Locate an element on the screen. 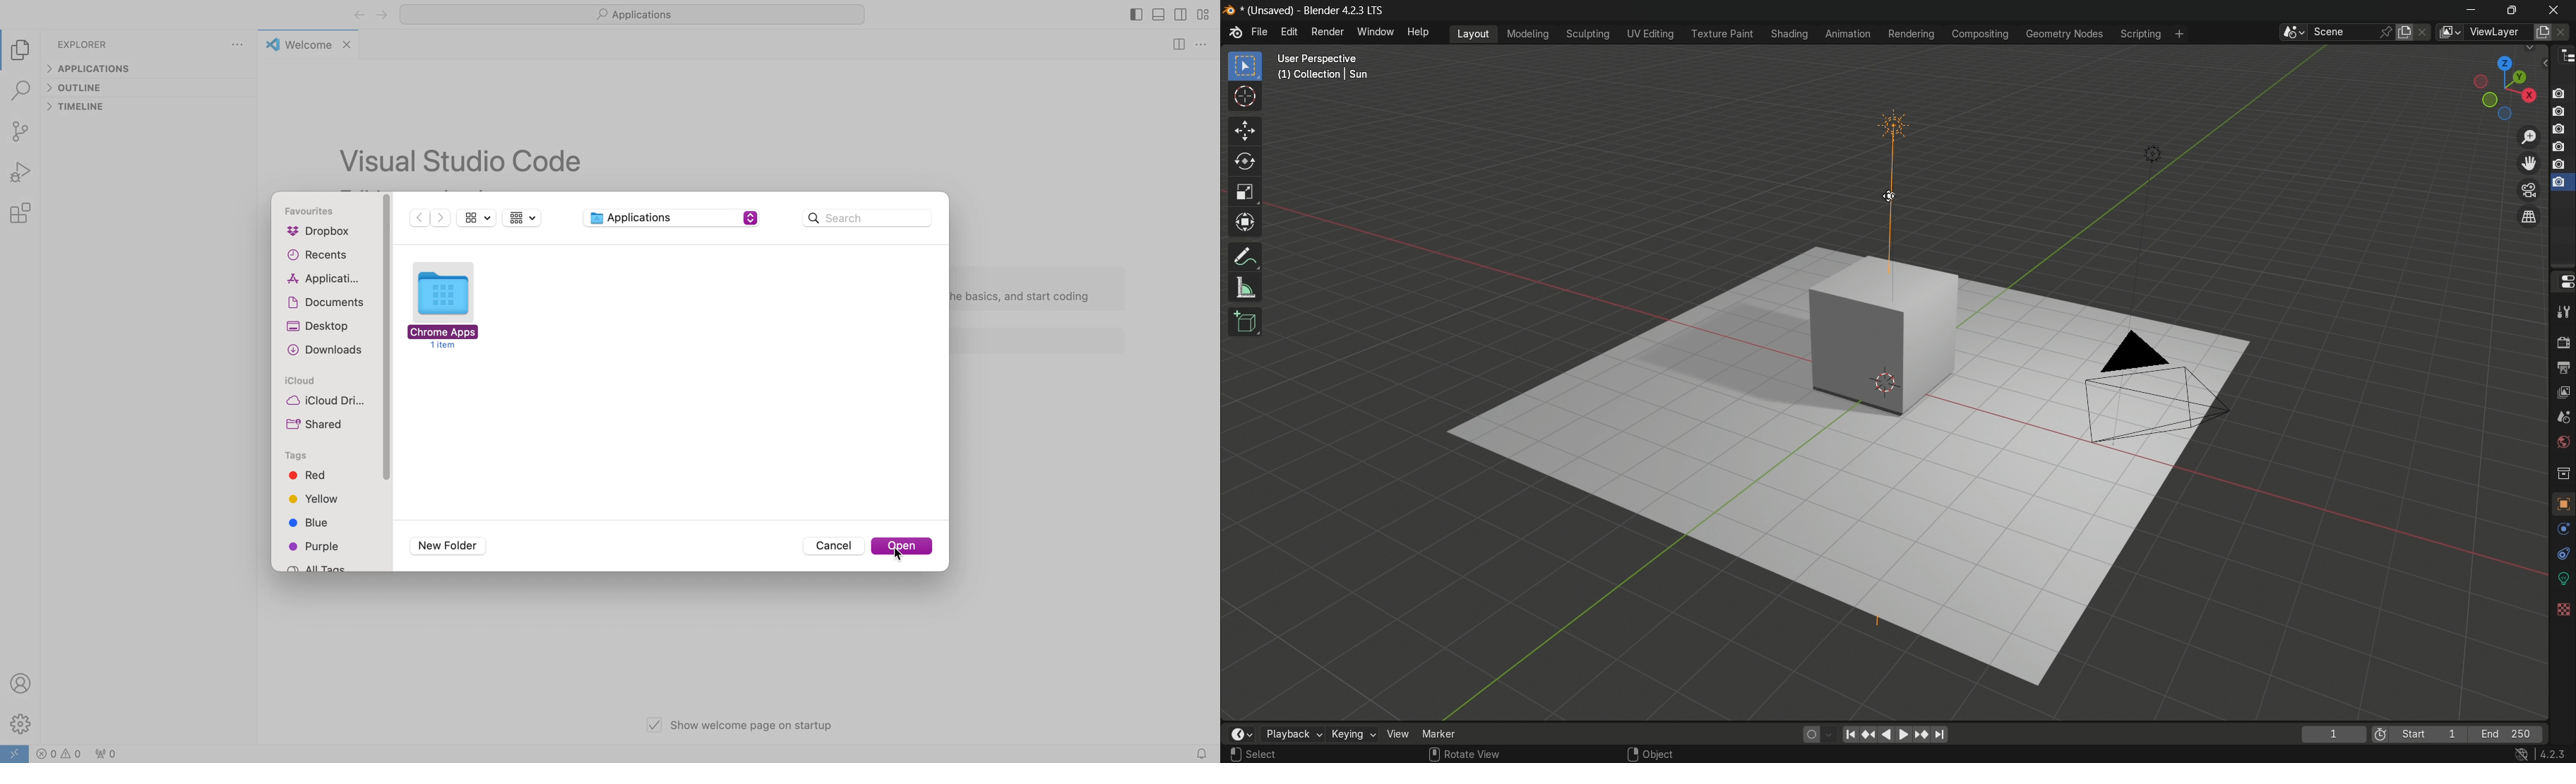 The height and width of the screenshot is (784, 2576). dropbox is located at coordinates (325, 233).